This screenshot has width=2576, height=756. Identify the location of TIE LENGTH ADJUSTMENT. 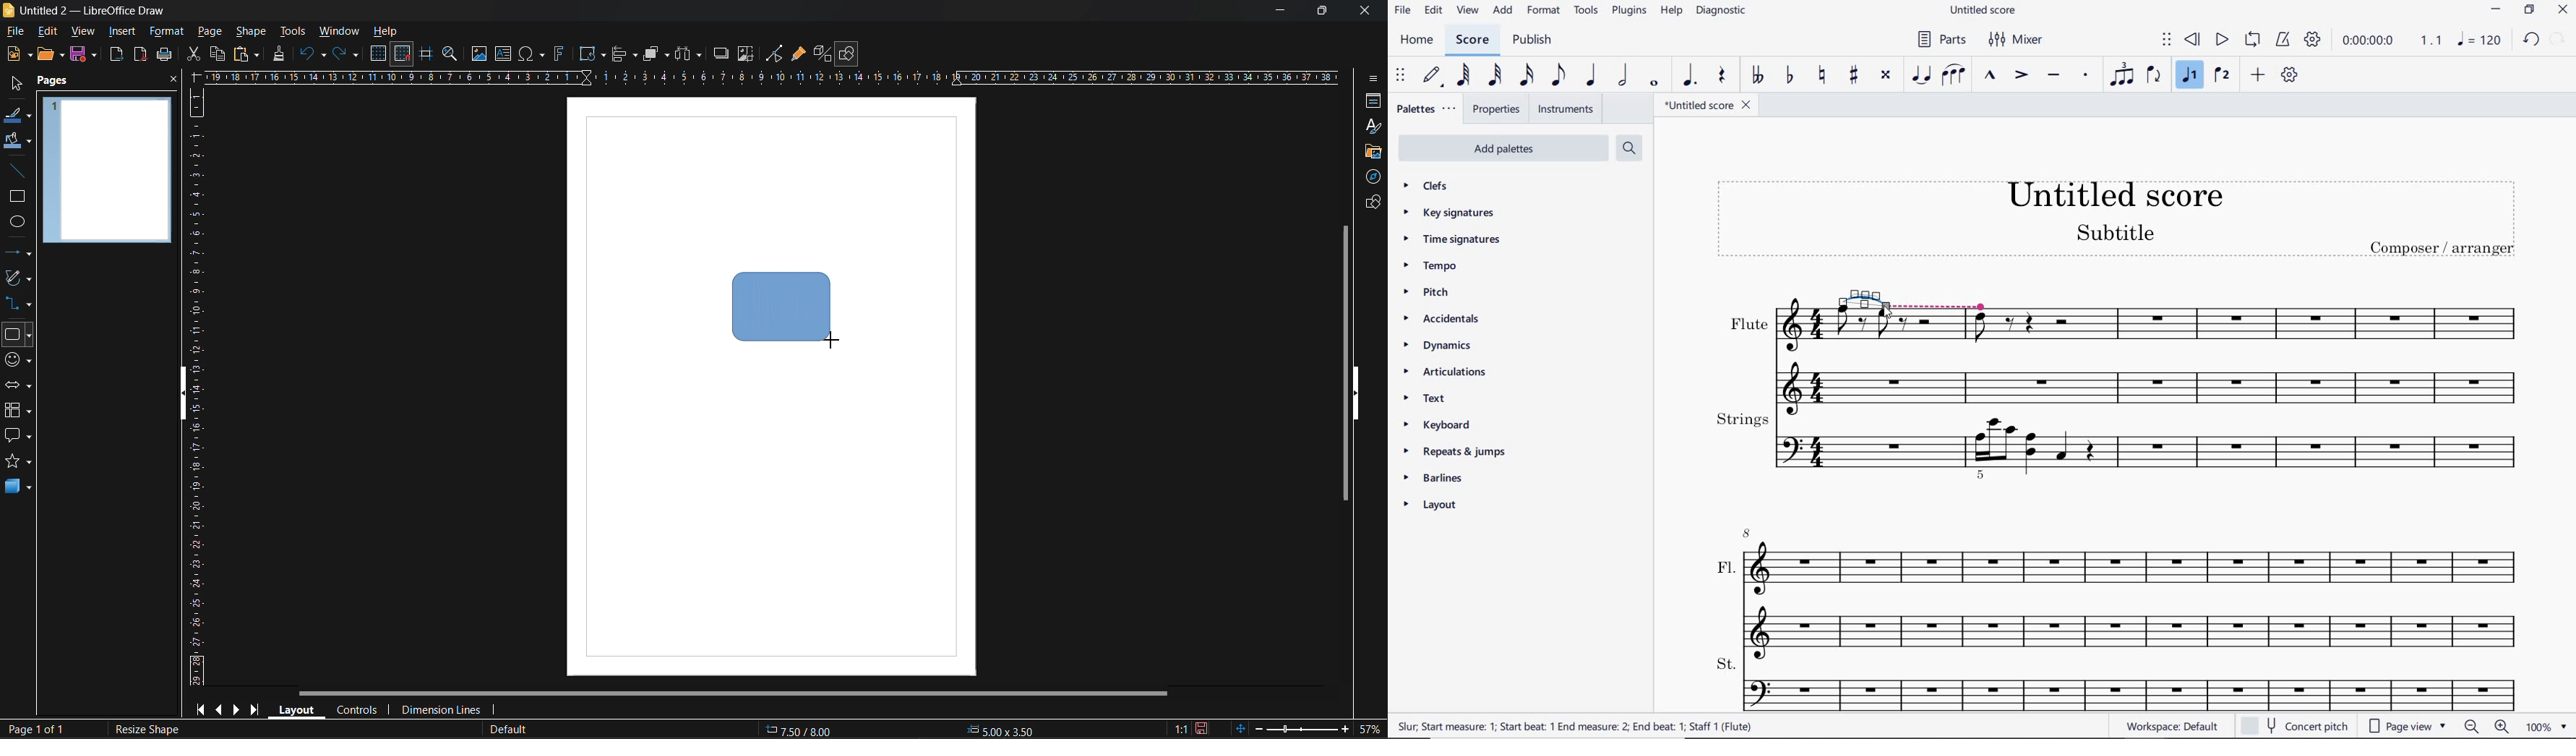
(1913, 296).